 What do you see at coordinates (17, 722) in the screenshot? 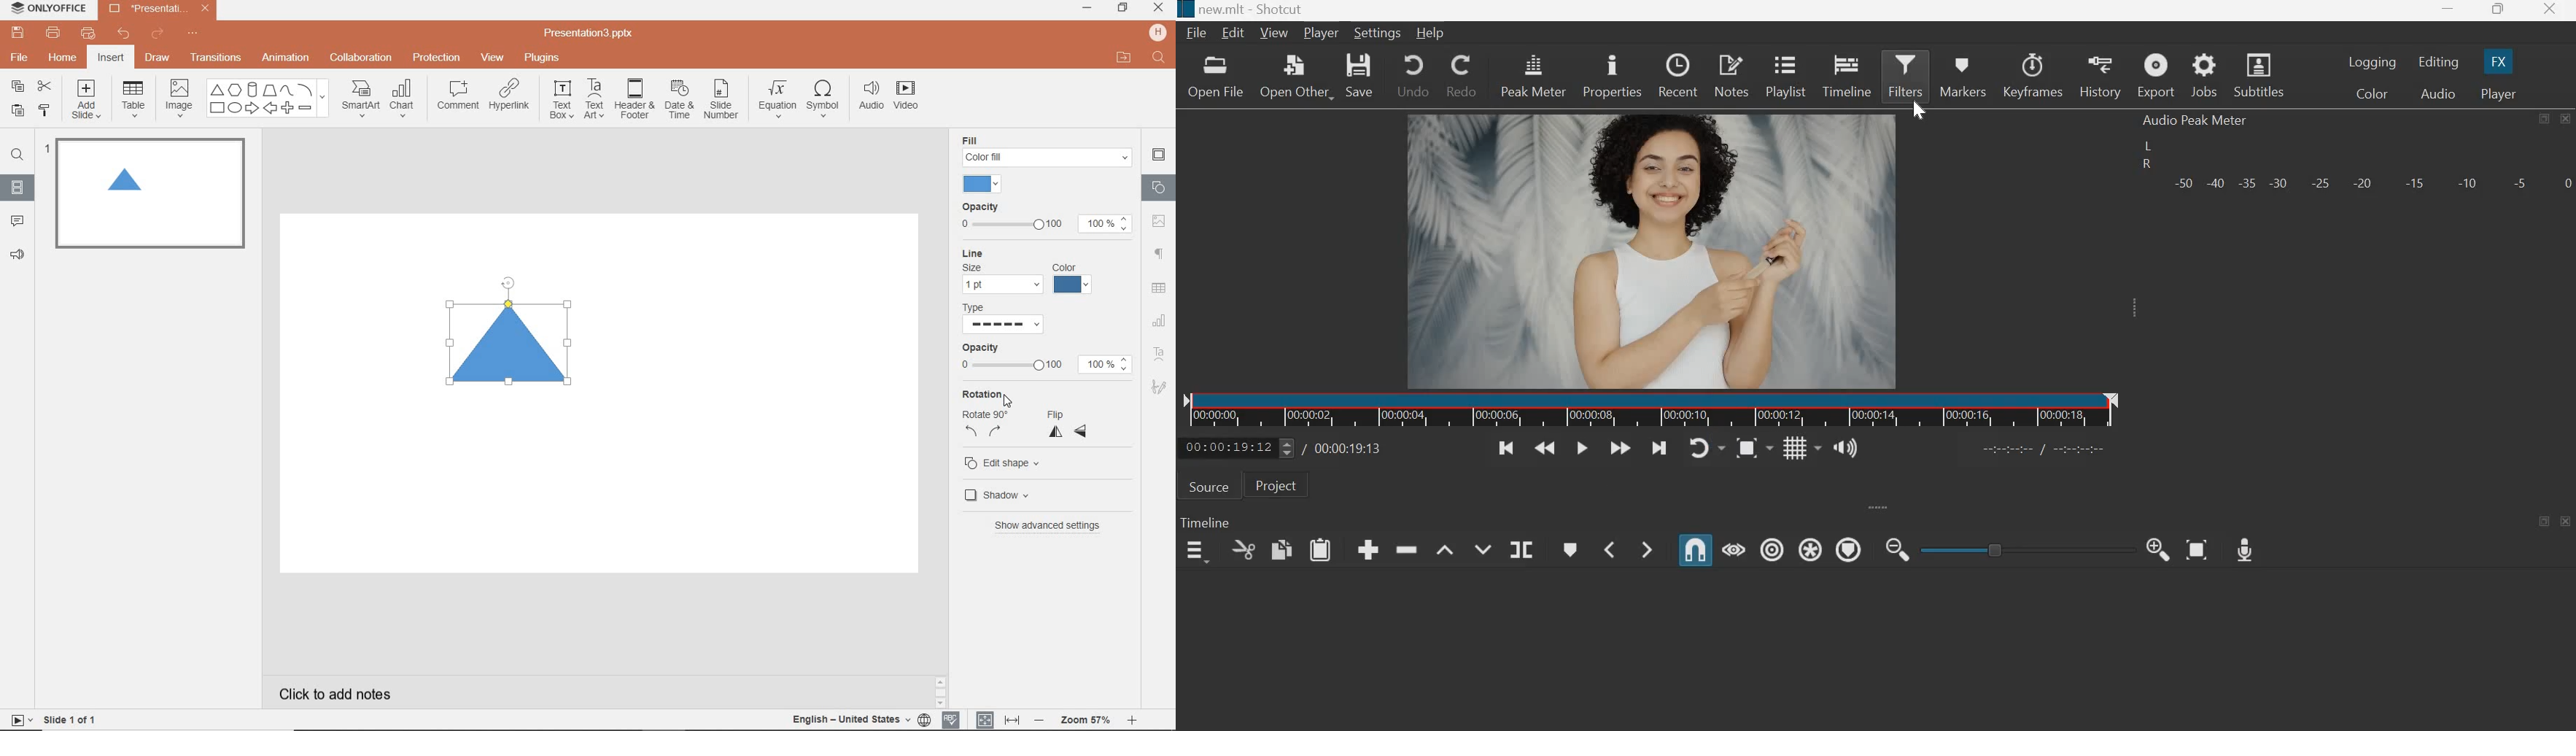
I see `start slideshow` at bounding box center [17, 722].